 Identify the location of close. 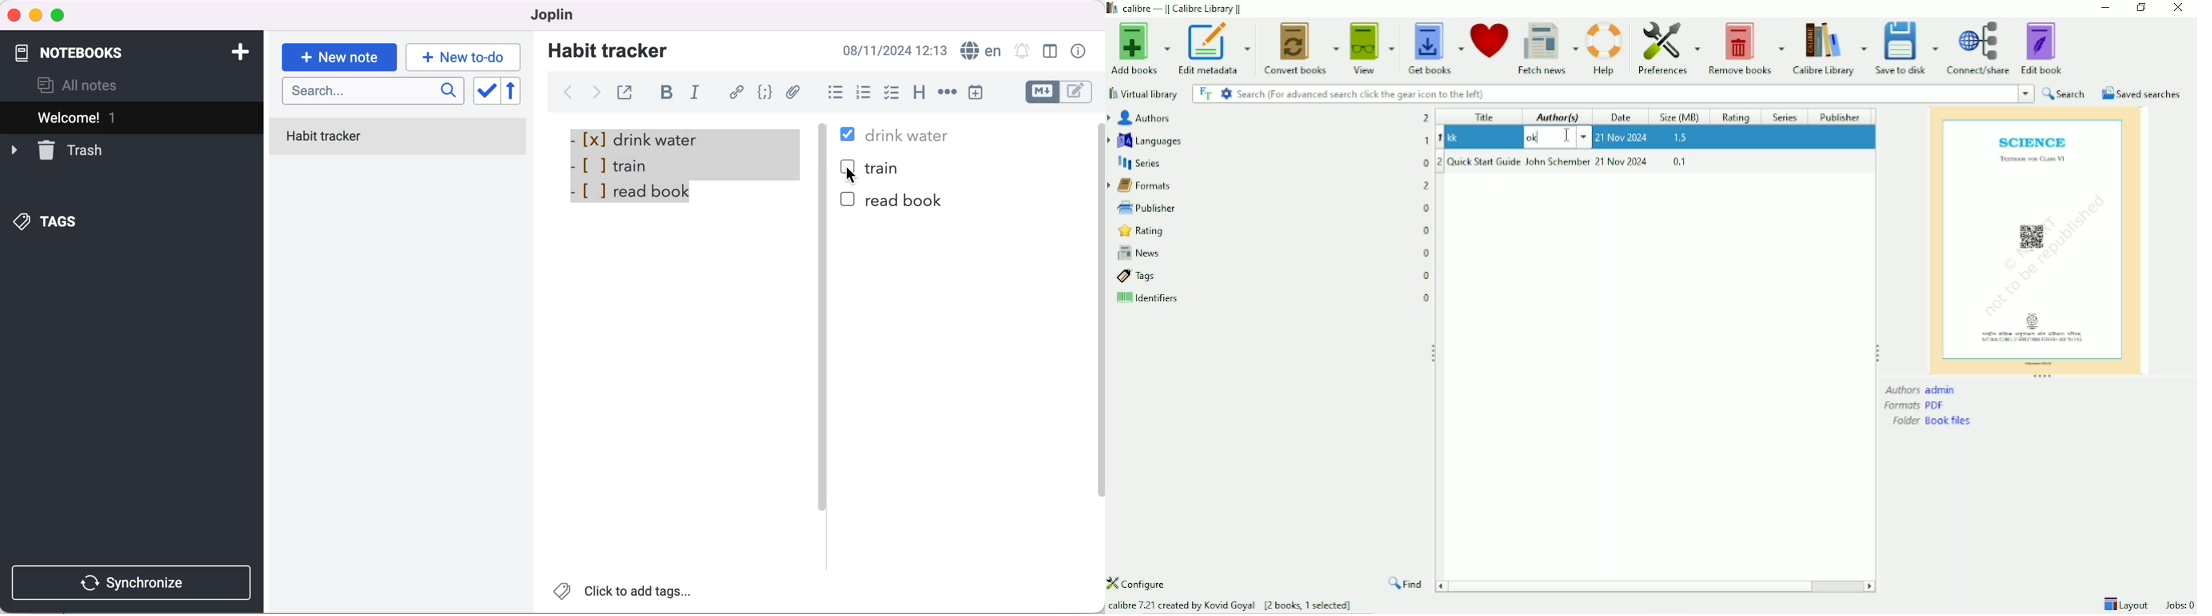
(15, 15).